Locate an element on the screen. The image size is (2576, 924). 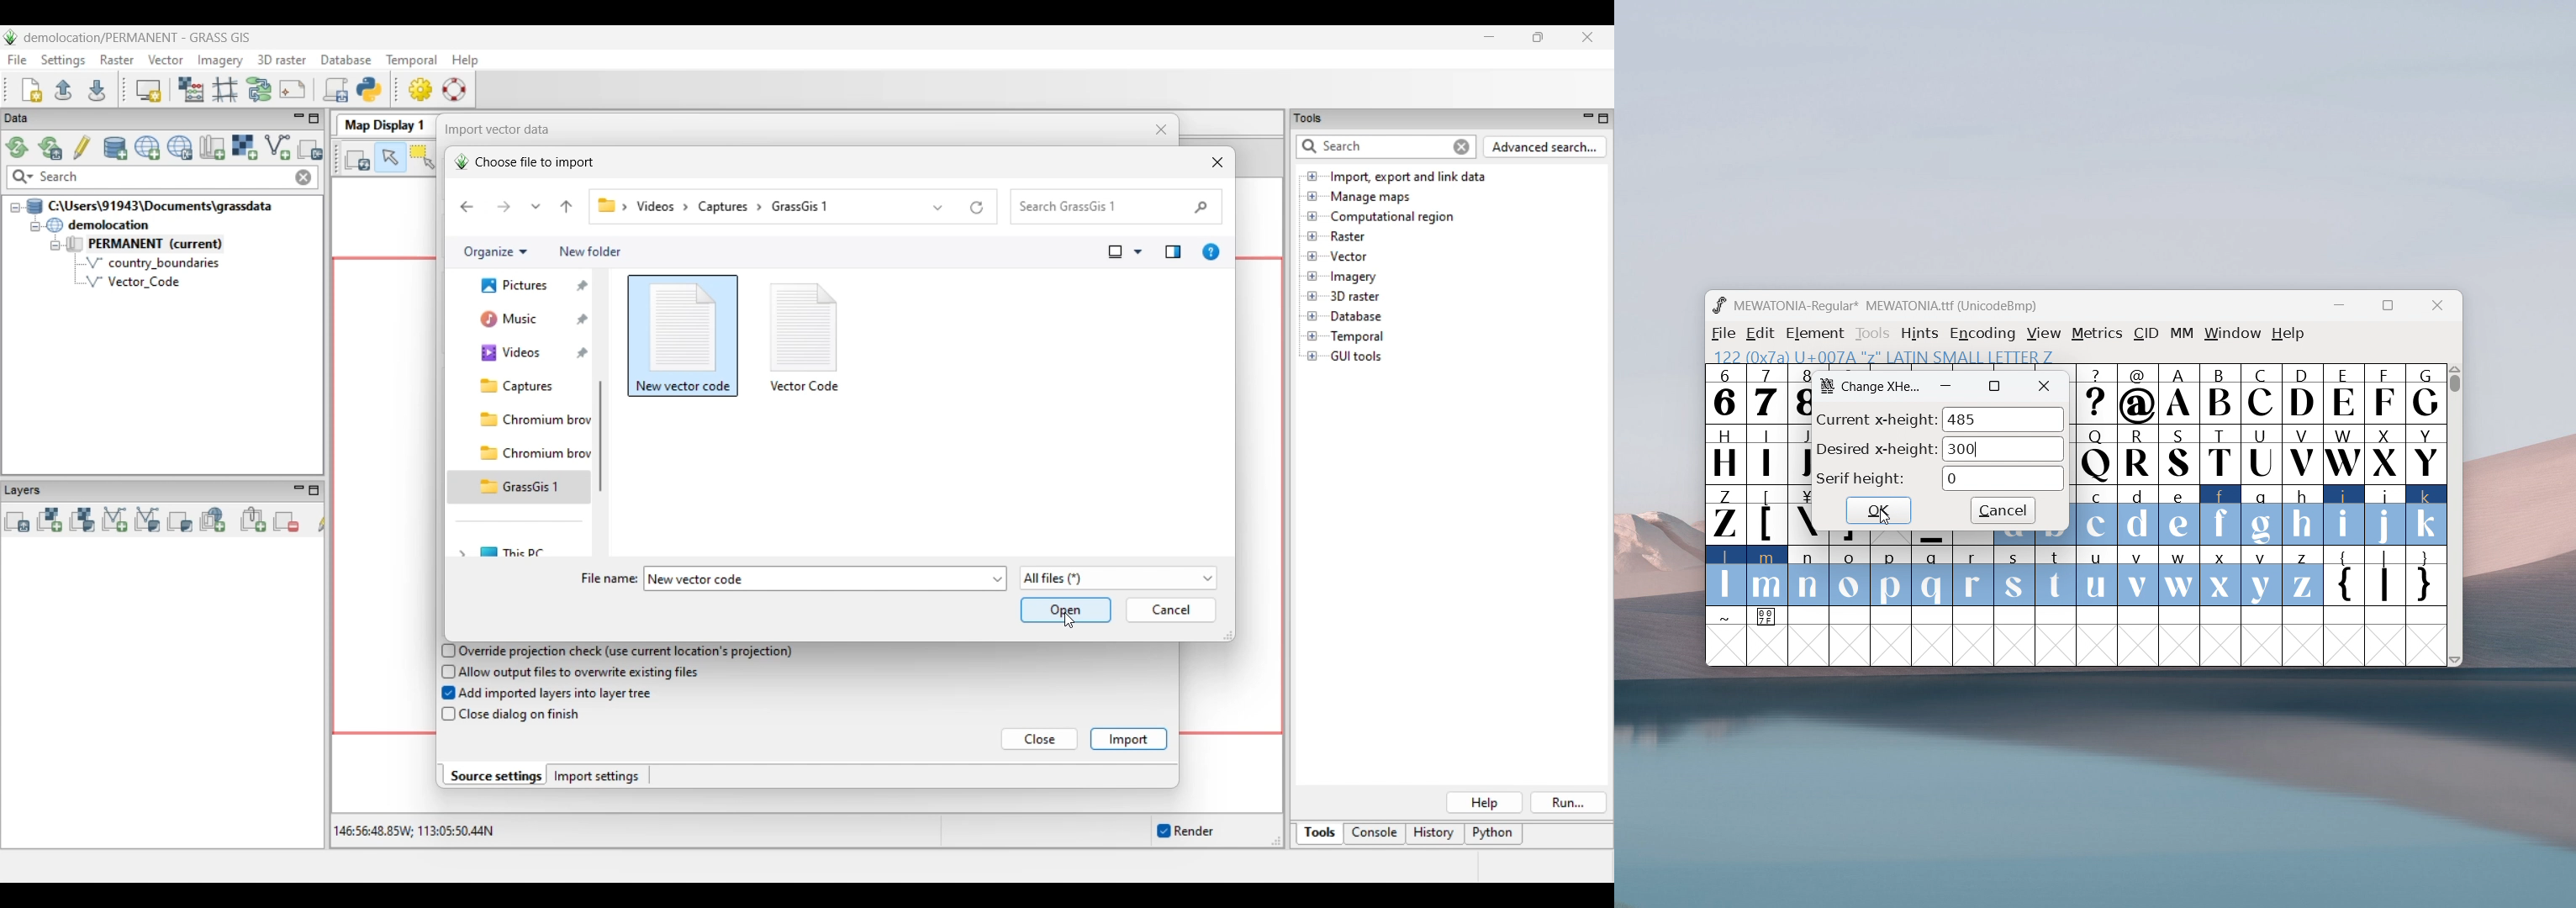
97 (x61) U+0061 "a" LATIN S ETTER is located at coordinates (1879, 355).